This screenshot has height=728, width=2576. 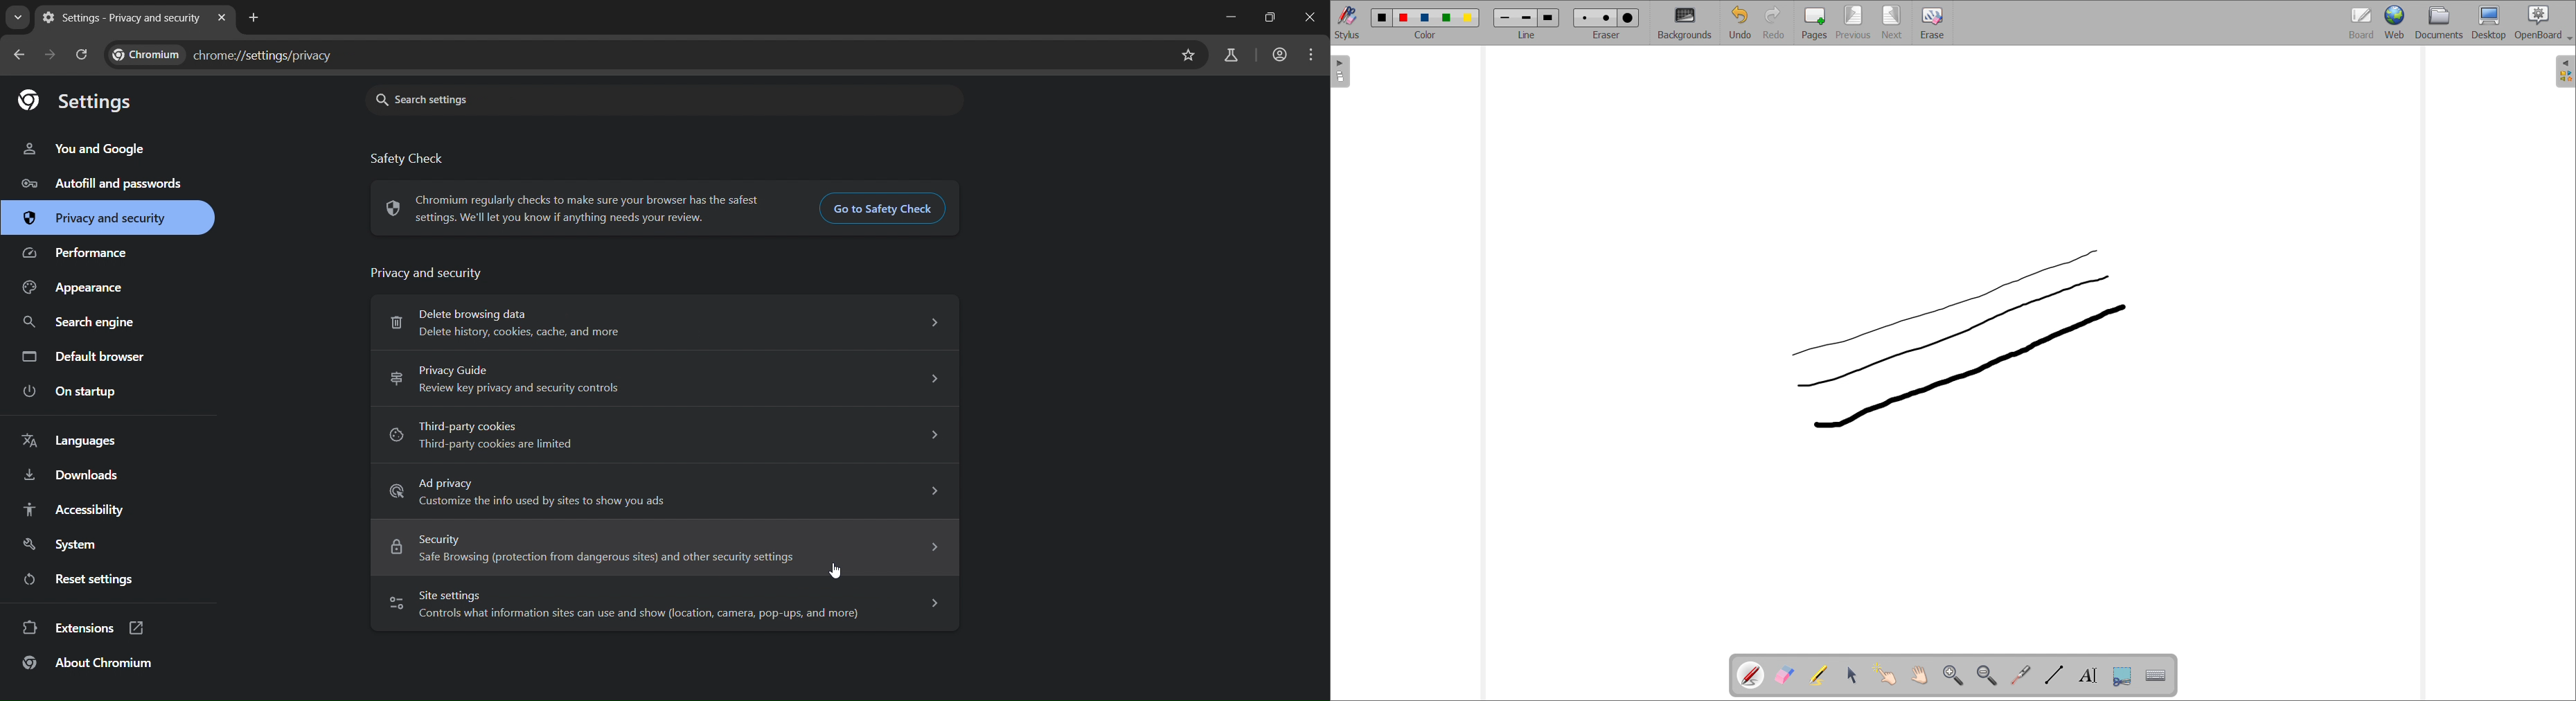 What do you see at coordinates (1752, 675) in the screenshot?
I see `pen tool` at bounding box center [1752, 675].